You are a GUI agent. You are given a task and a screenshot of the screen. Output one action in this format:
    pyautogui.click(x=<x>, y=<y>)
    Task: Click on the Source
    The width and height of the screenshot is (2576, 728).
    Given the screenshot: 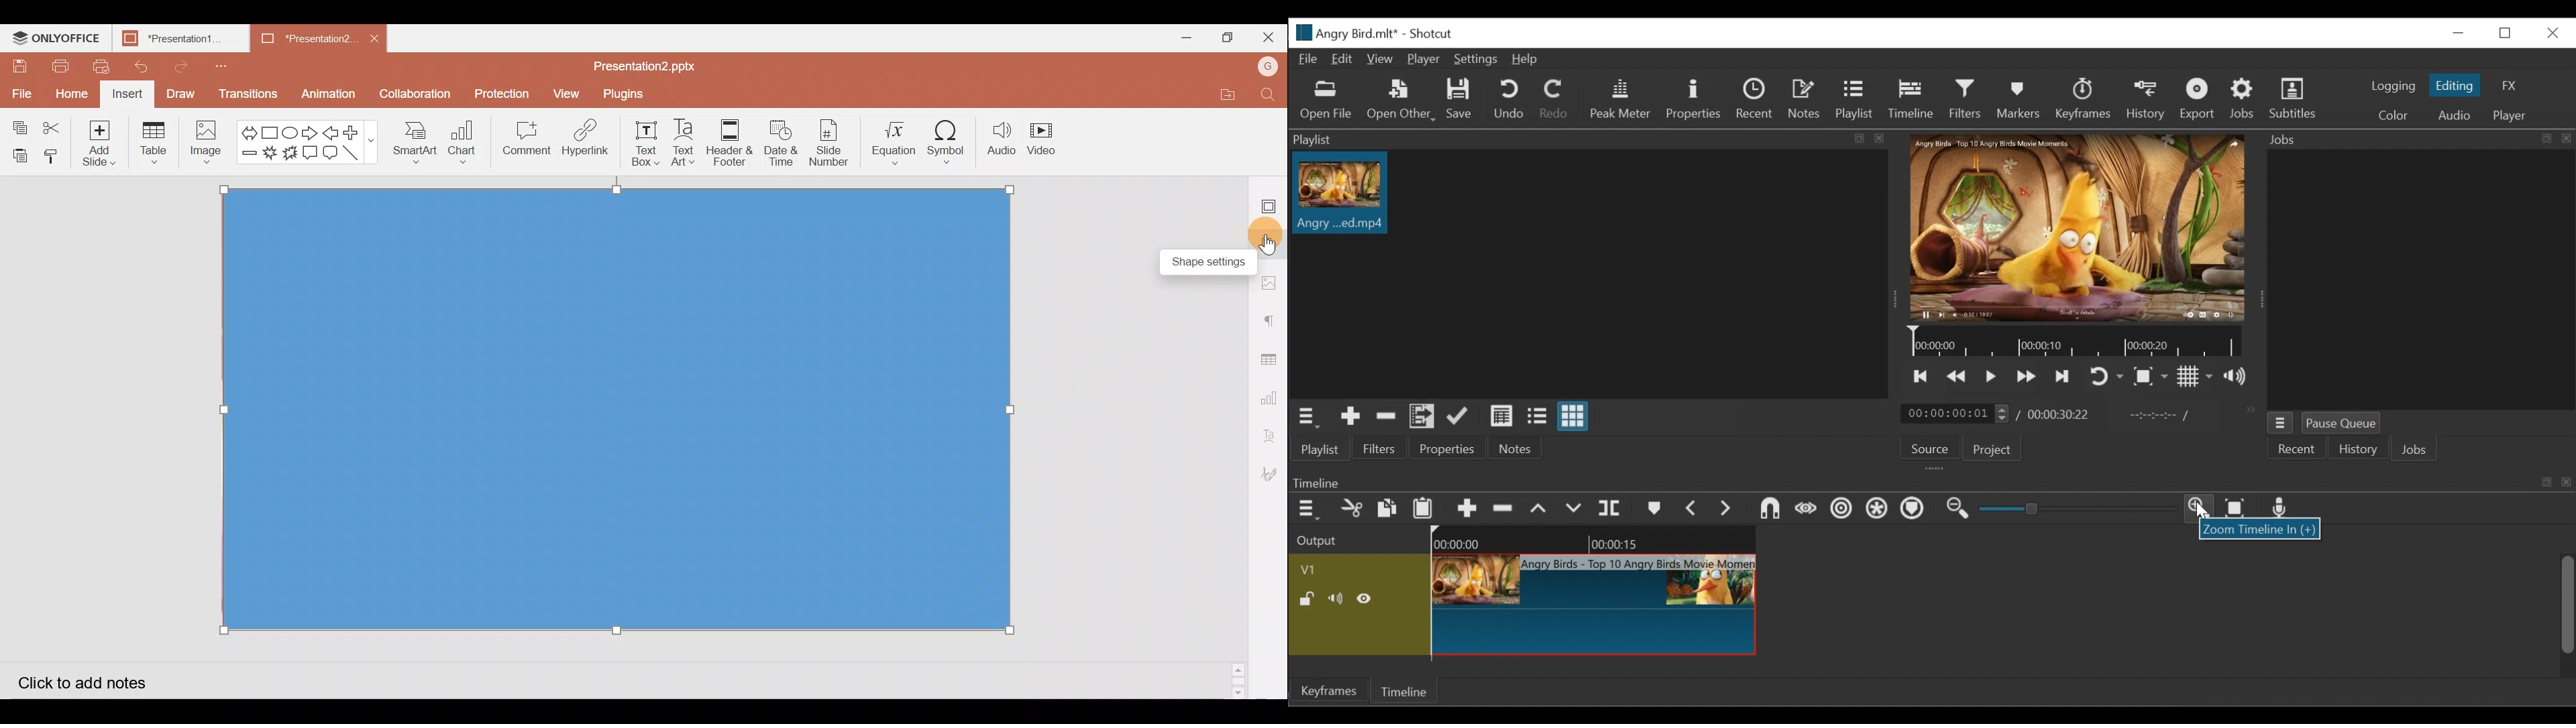 What is the action you would take?
    pyautogui.click(x=1927, y=446)
    